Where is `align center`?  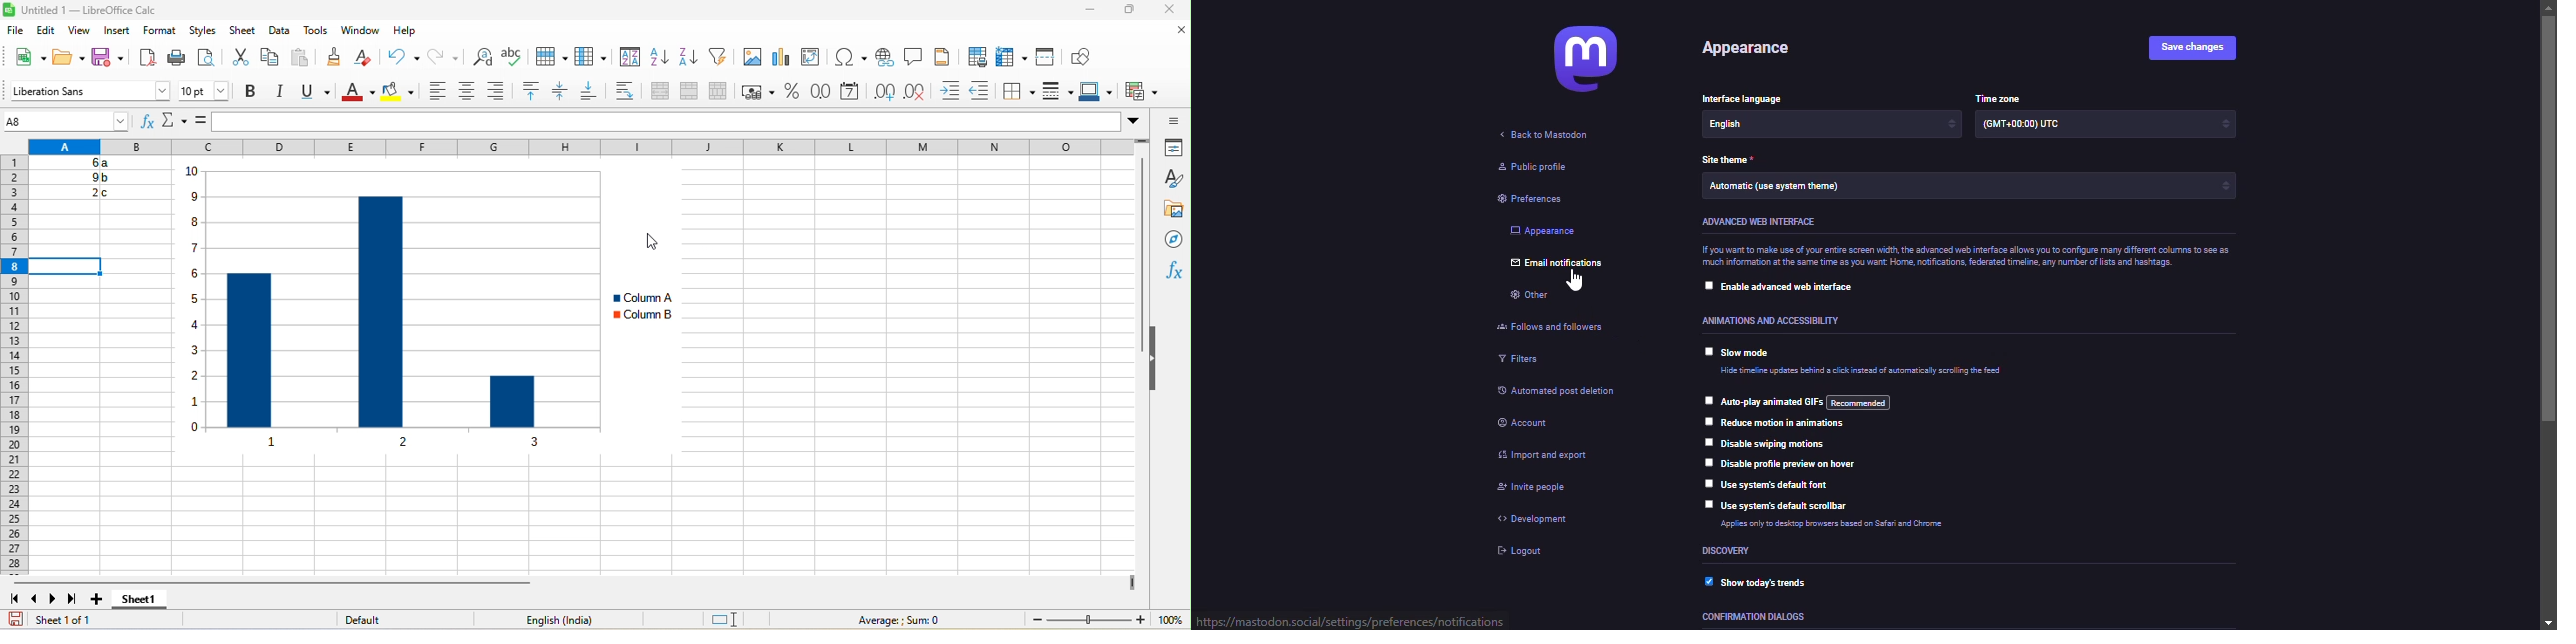
align center is located at coordinates (467, 94).